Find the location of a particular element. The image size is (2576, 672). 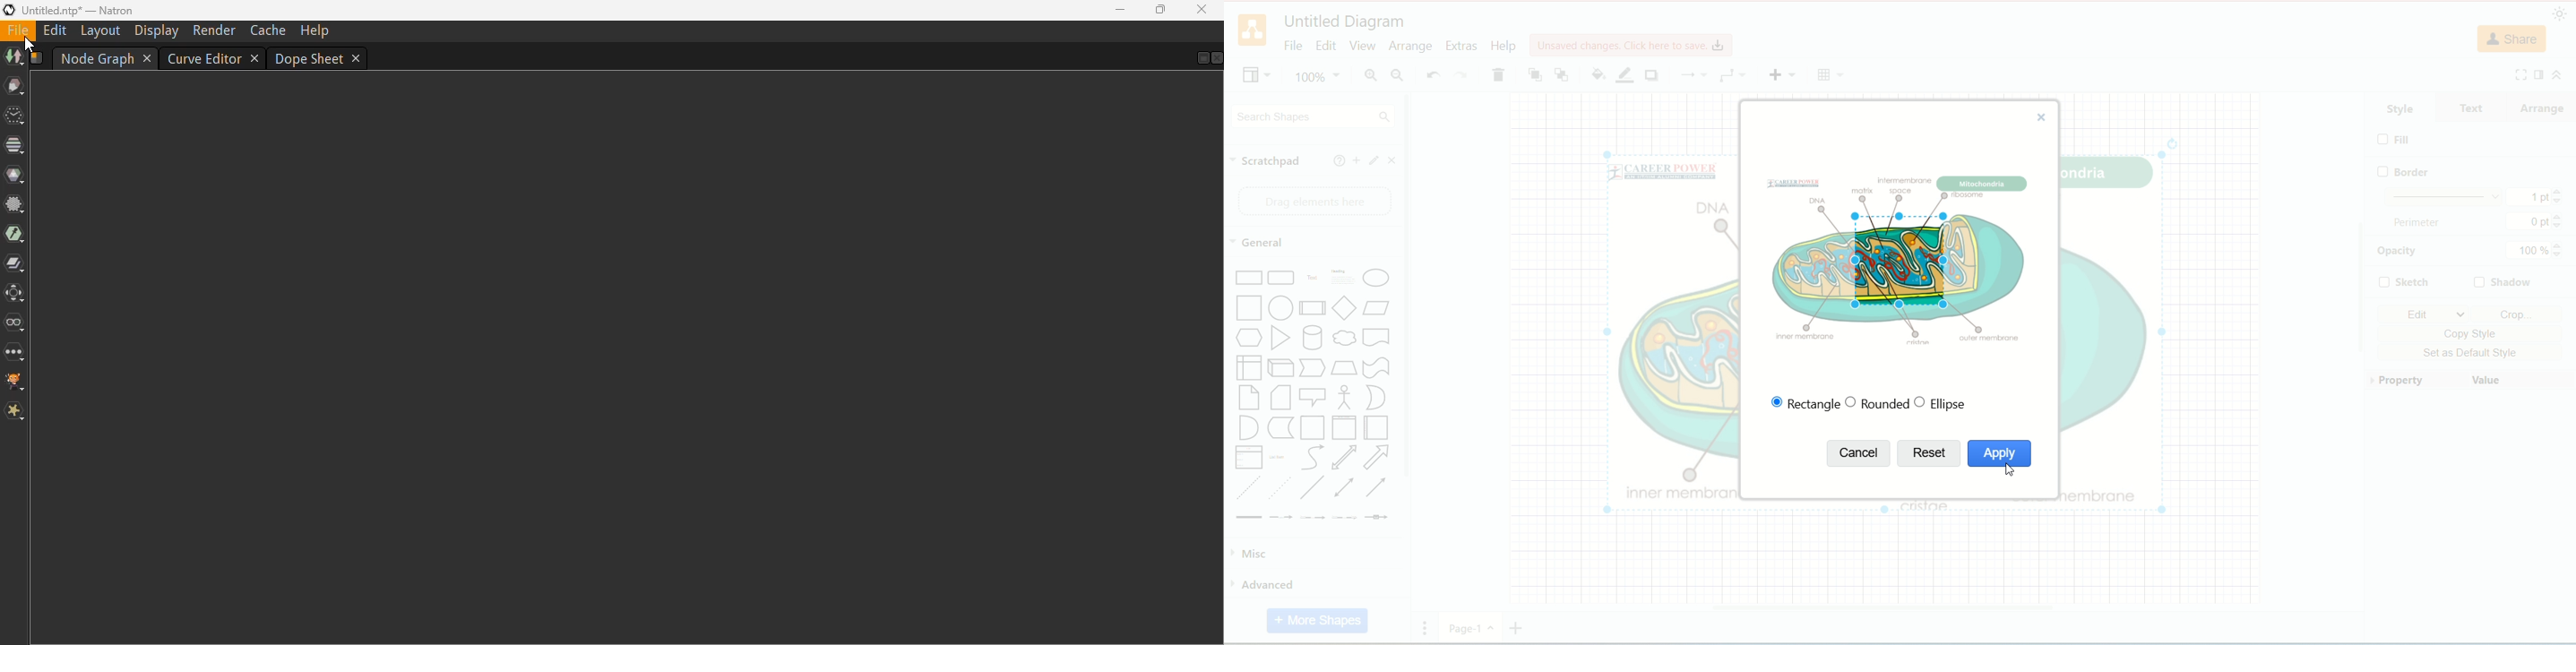

cursor is located at coordinates (29, 45).